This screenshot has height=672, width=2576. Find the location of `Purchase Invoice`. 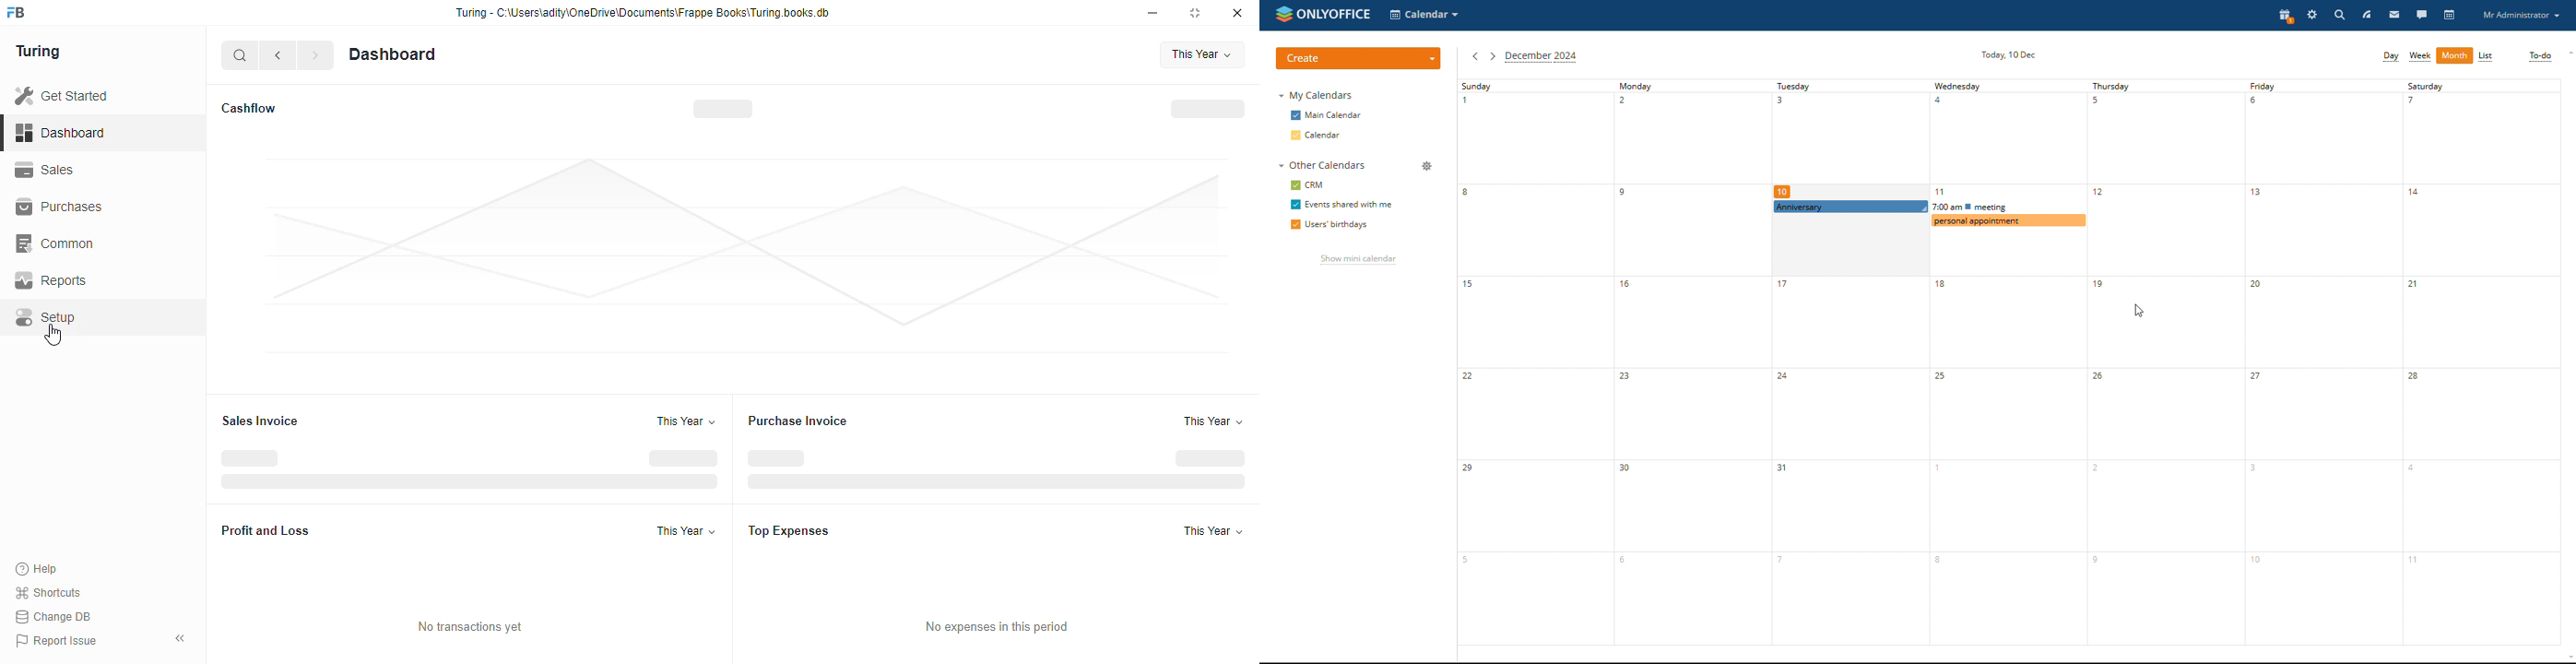

Purchase Invoice is located at coordinates (805, 421).